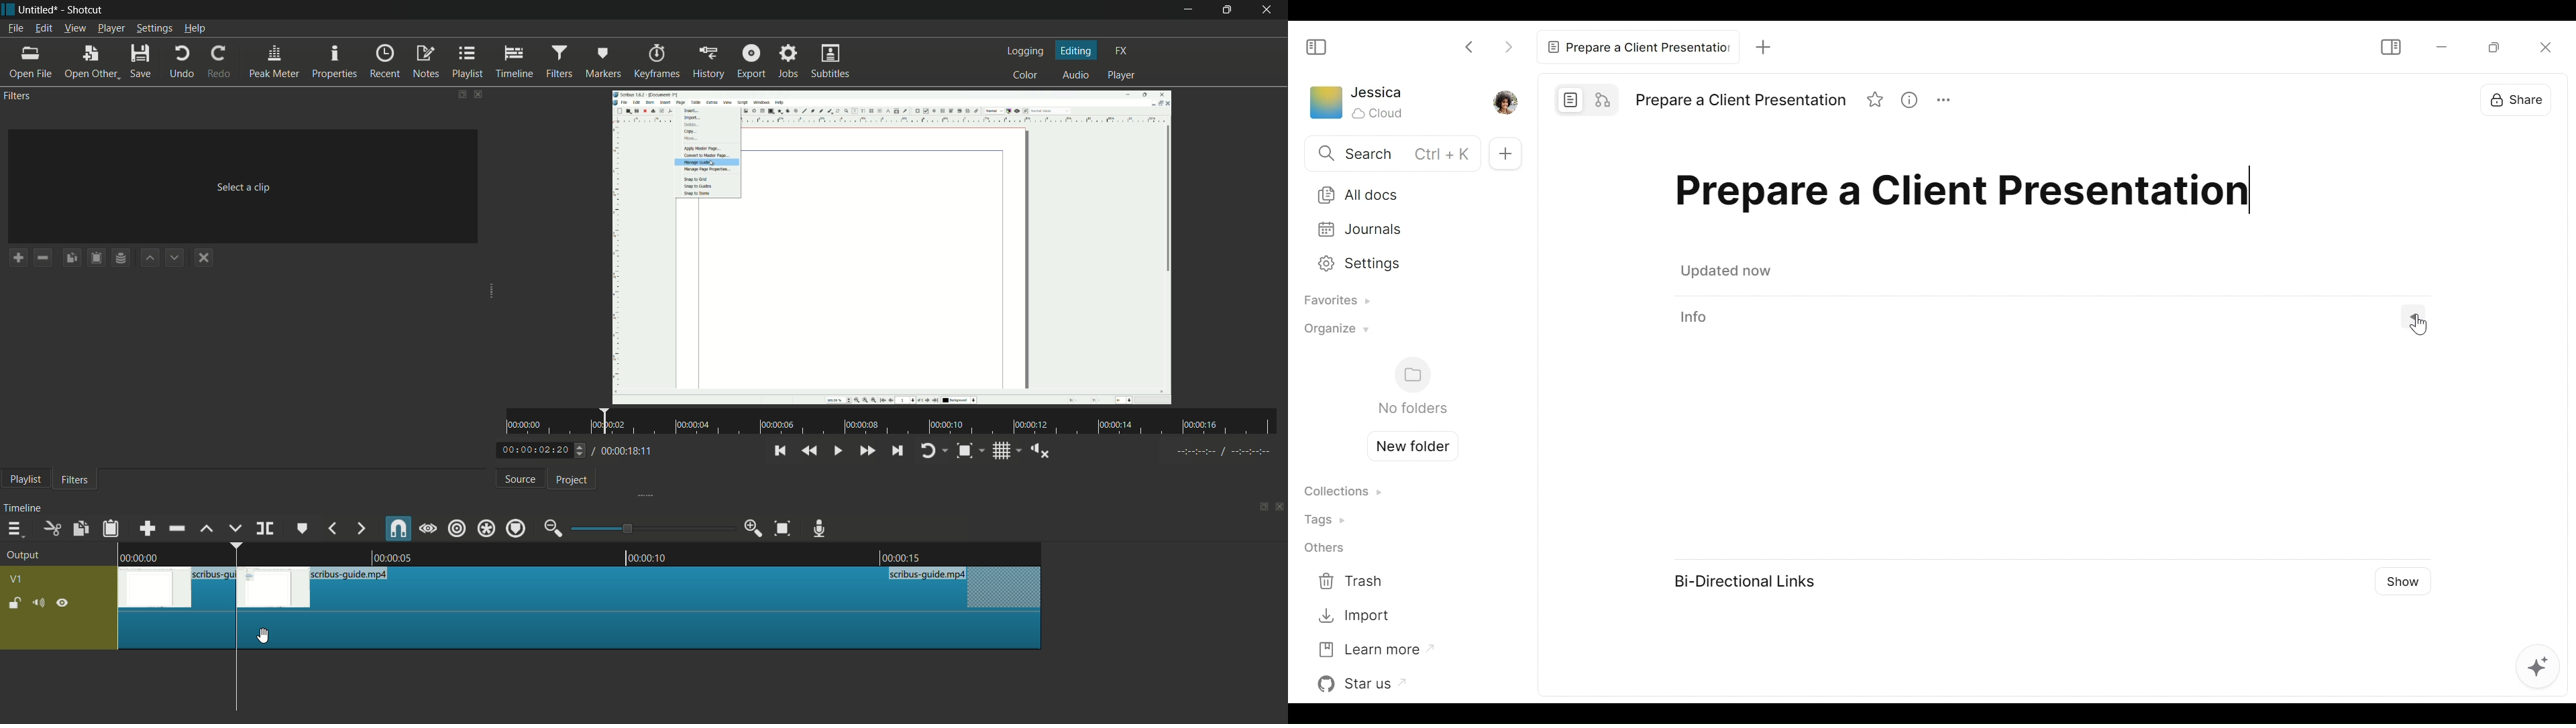 The image size is (2576, 728). What do you see at coordinates (708, 63) in the screenshot?
I see `history` at bounding box center [708, 63].